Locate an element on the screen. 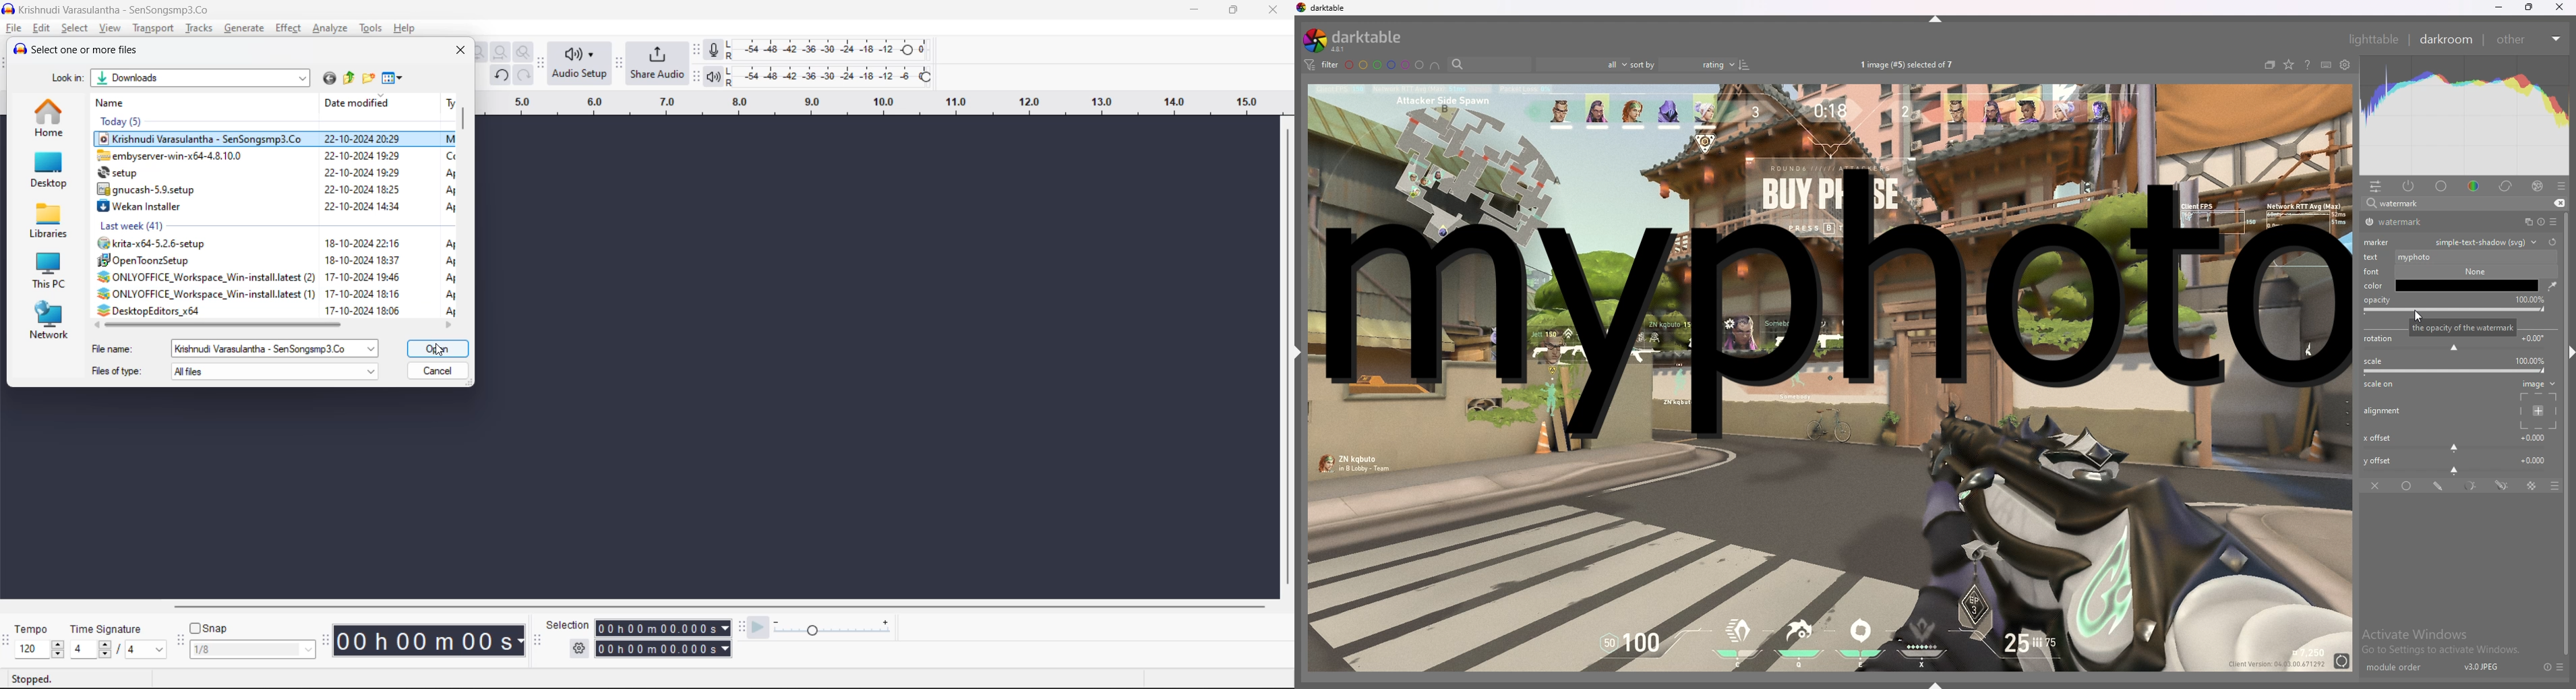 This screenshot has height=700, width=2576. Lact week (41) is located at coordinates (266, 223).